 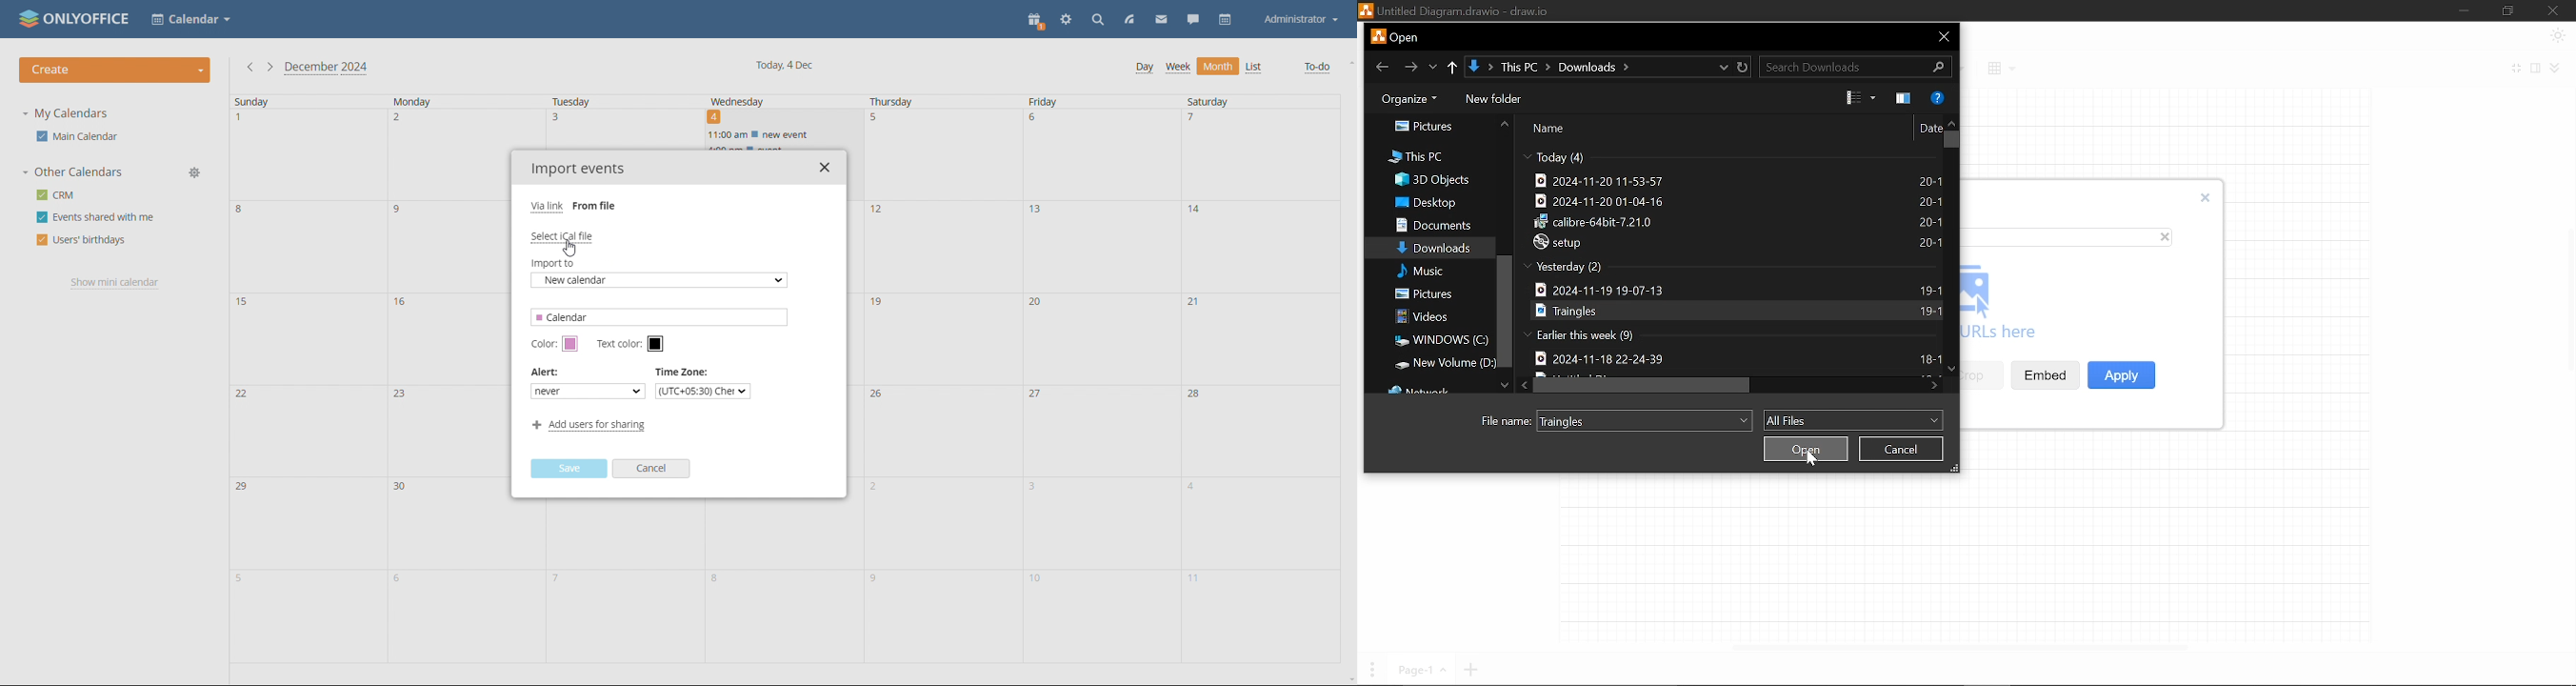 What do you see at coordinates (1902, 99) in the screenshot?
I see `Show the preview pane` at bounding box center [1902, 99].